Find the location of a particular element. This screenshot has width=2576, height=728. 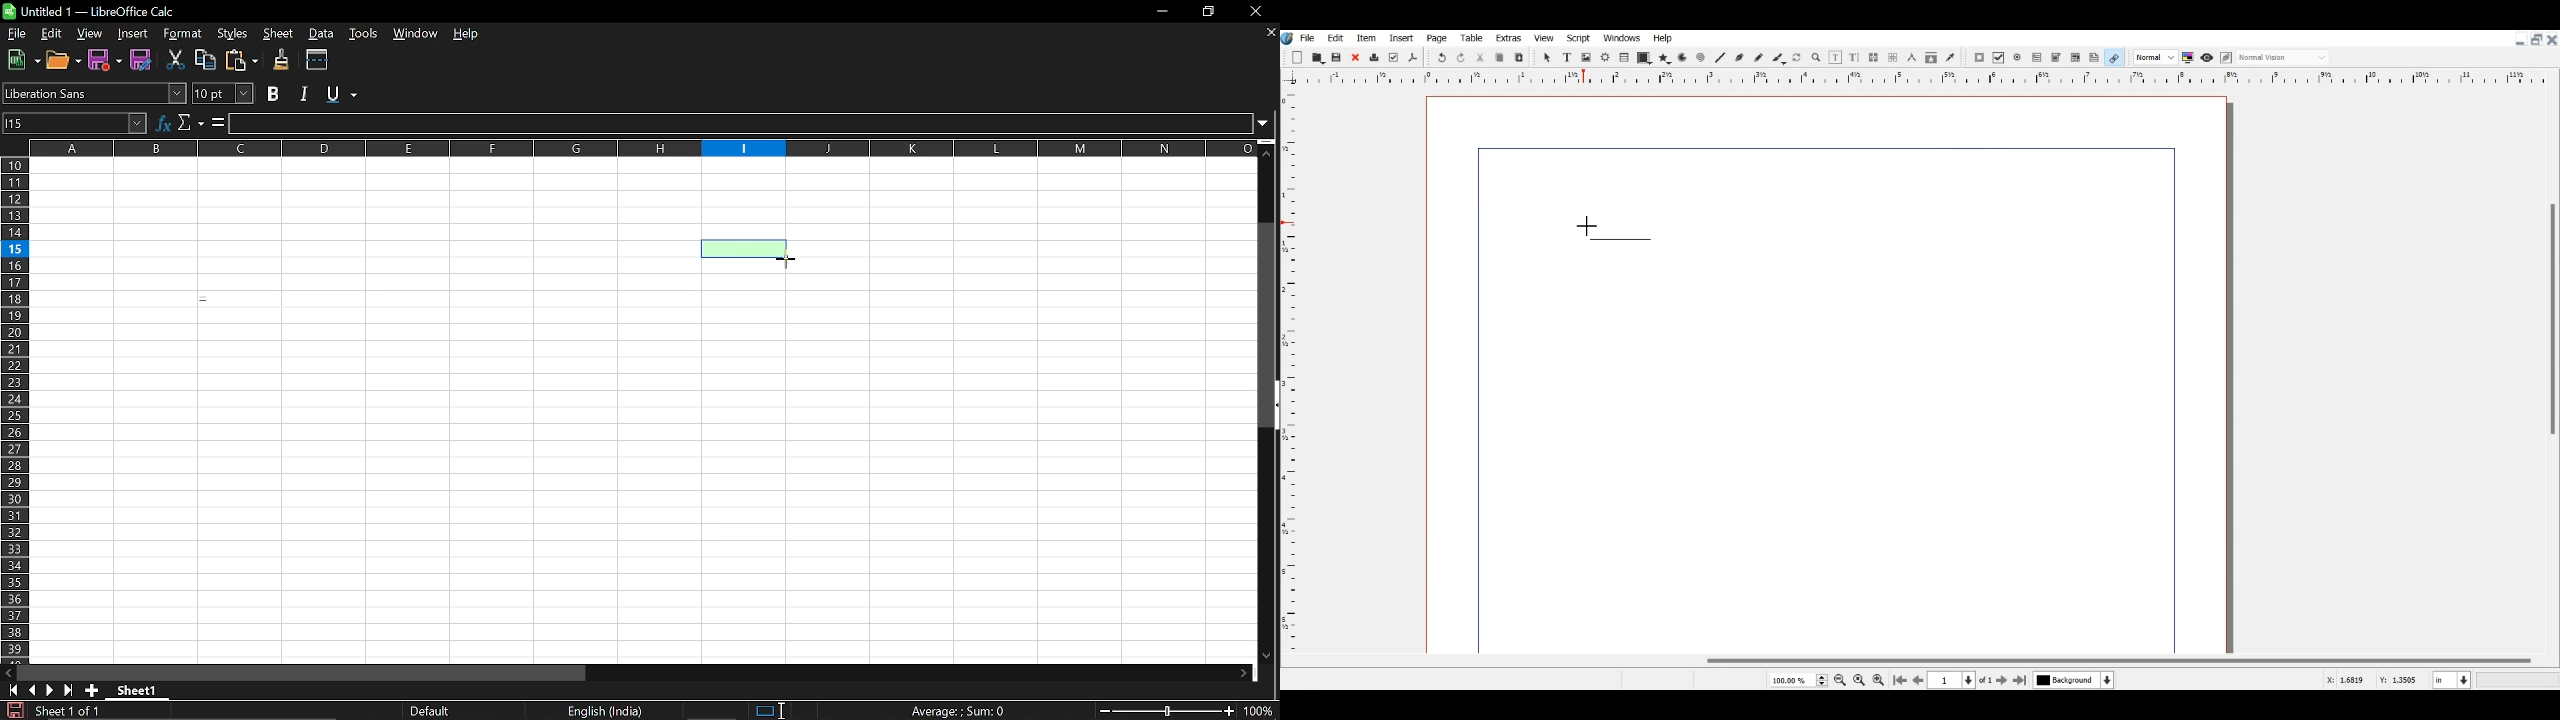

Current sheet is located at coordinates (67, 712).